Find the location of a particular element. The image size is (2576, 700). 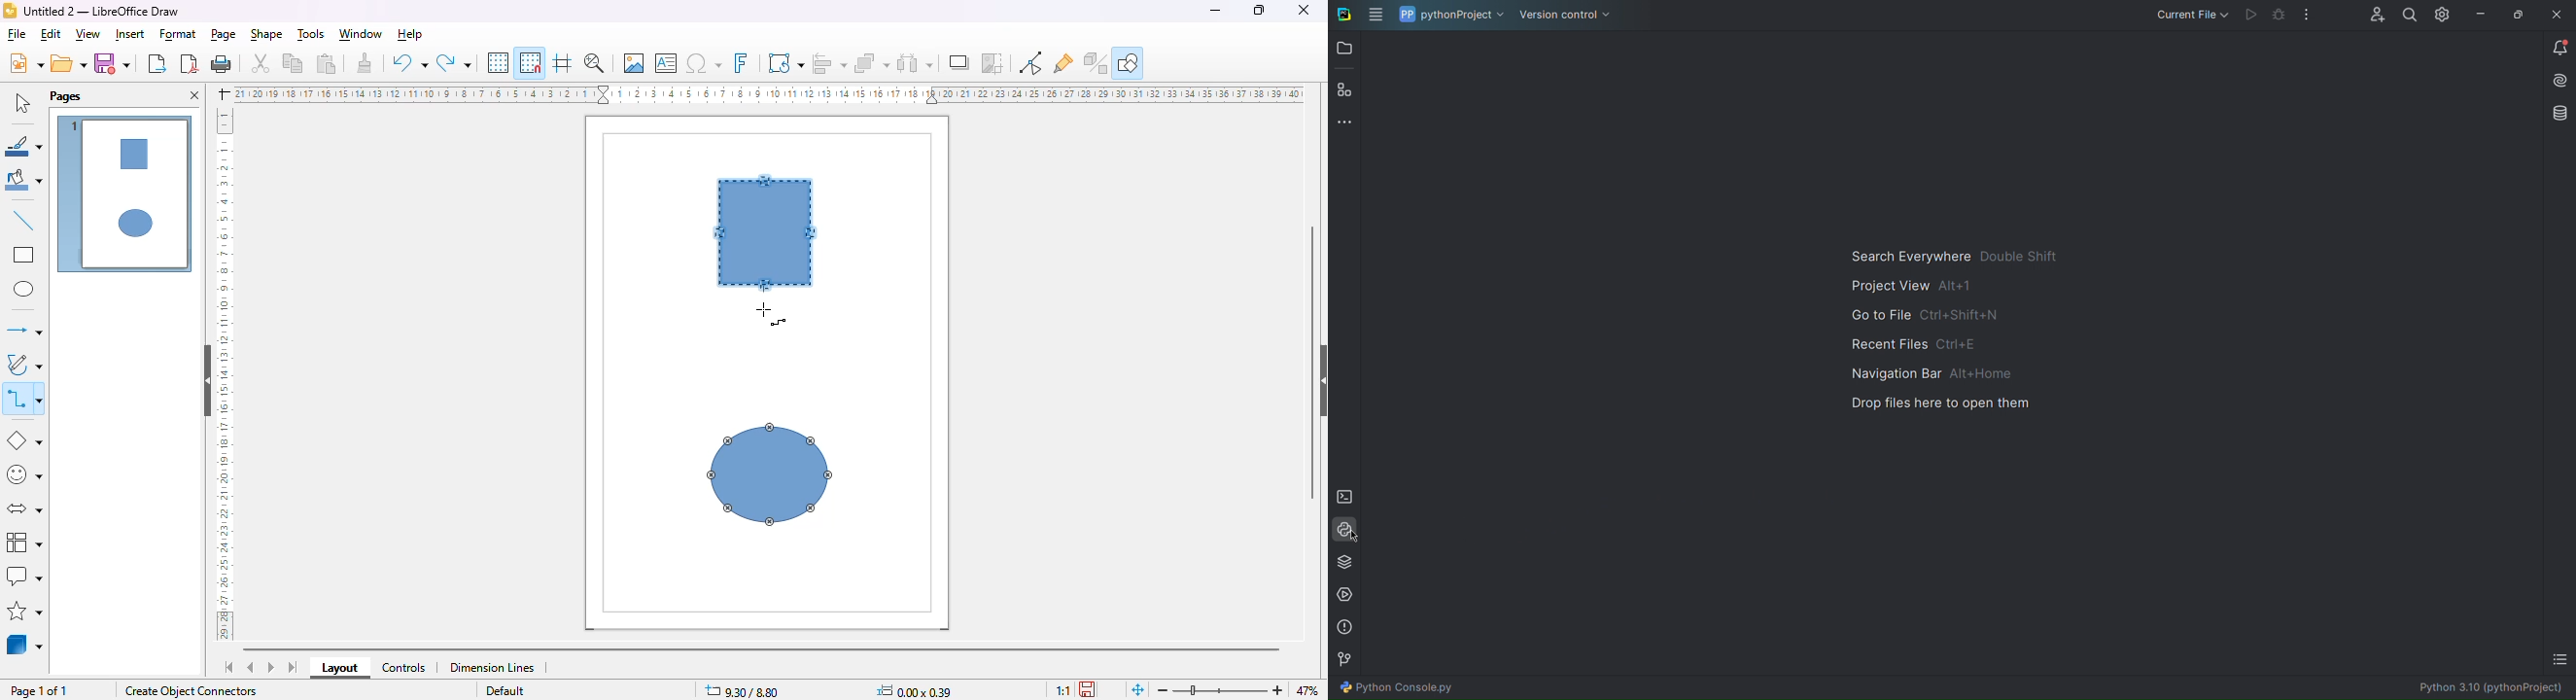

hide is located at coordinates (209, 381).